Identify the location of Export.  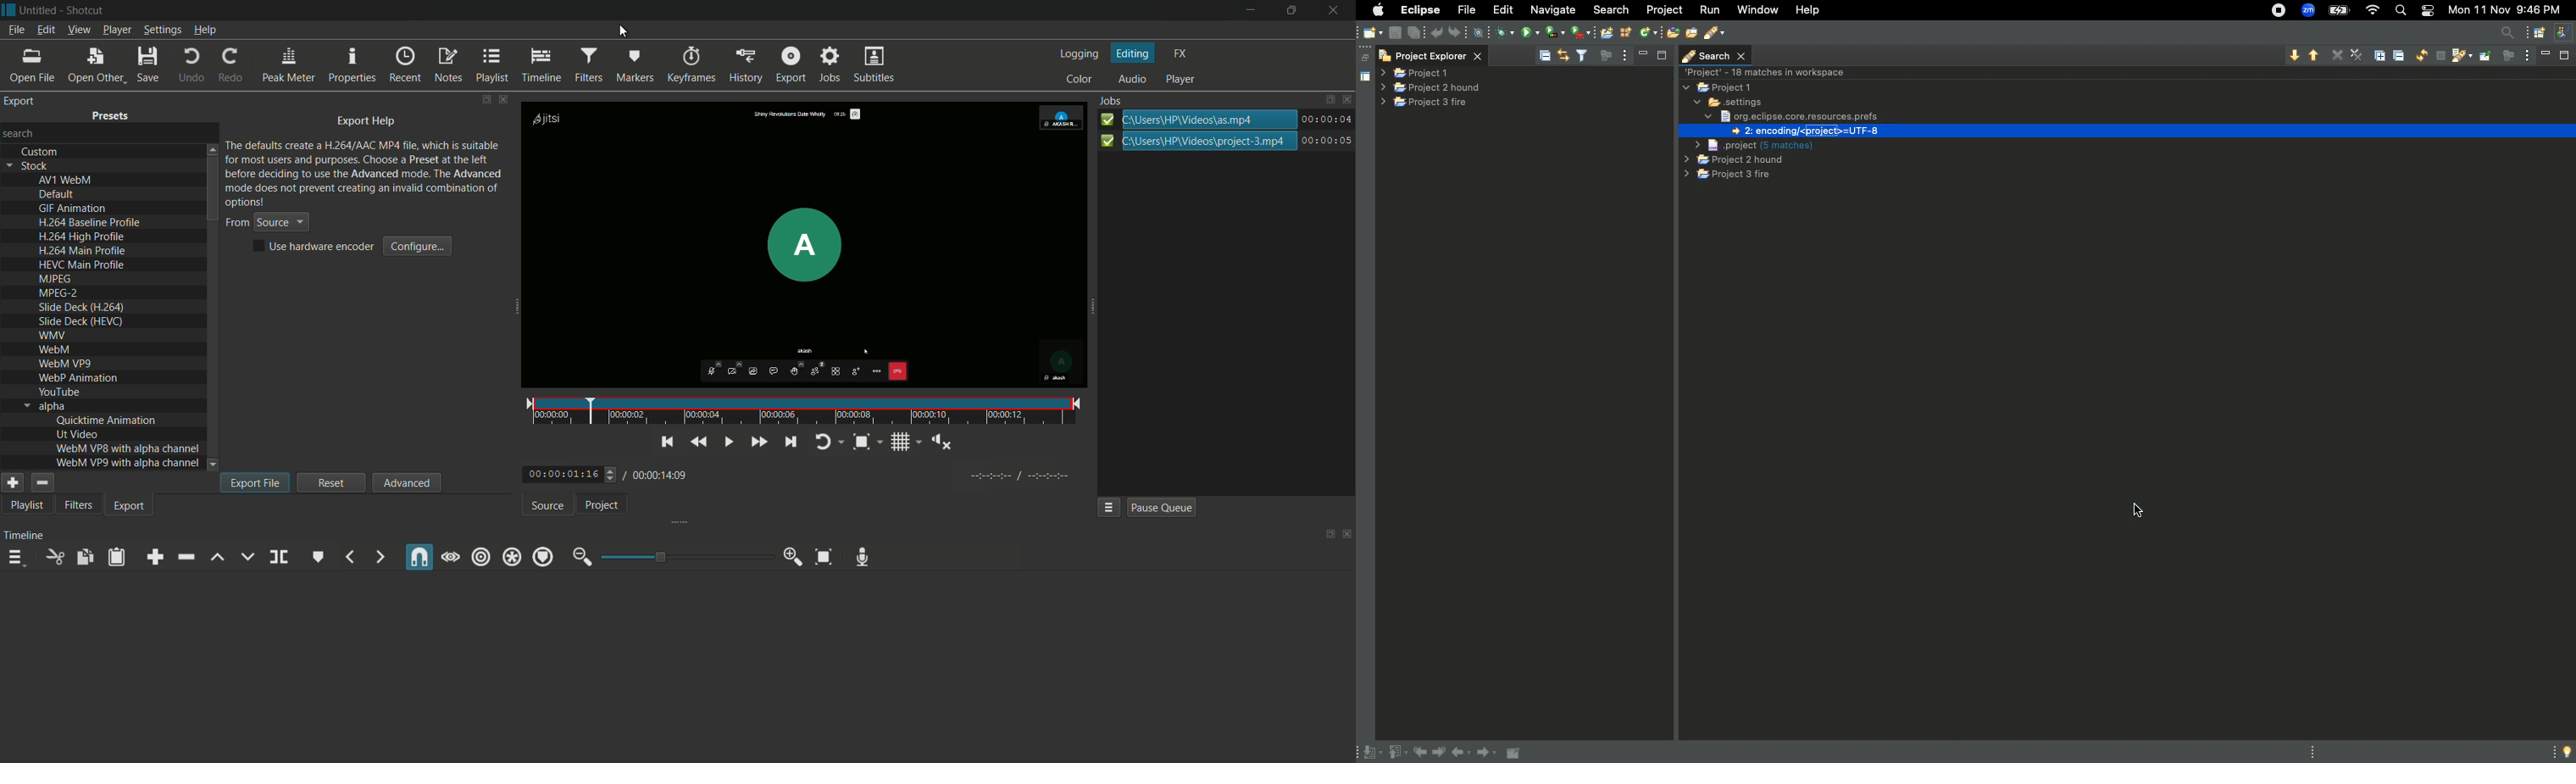
(131, 506).